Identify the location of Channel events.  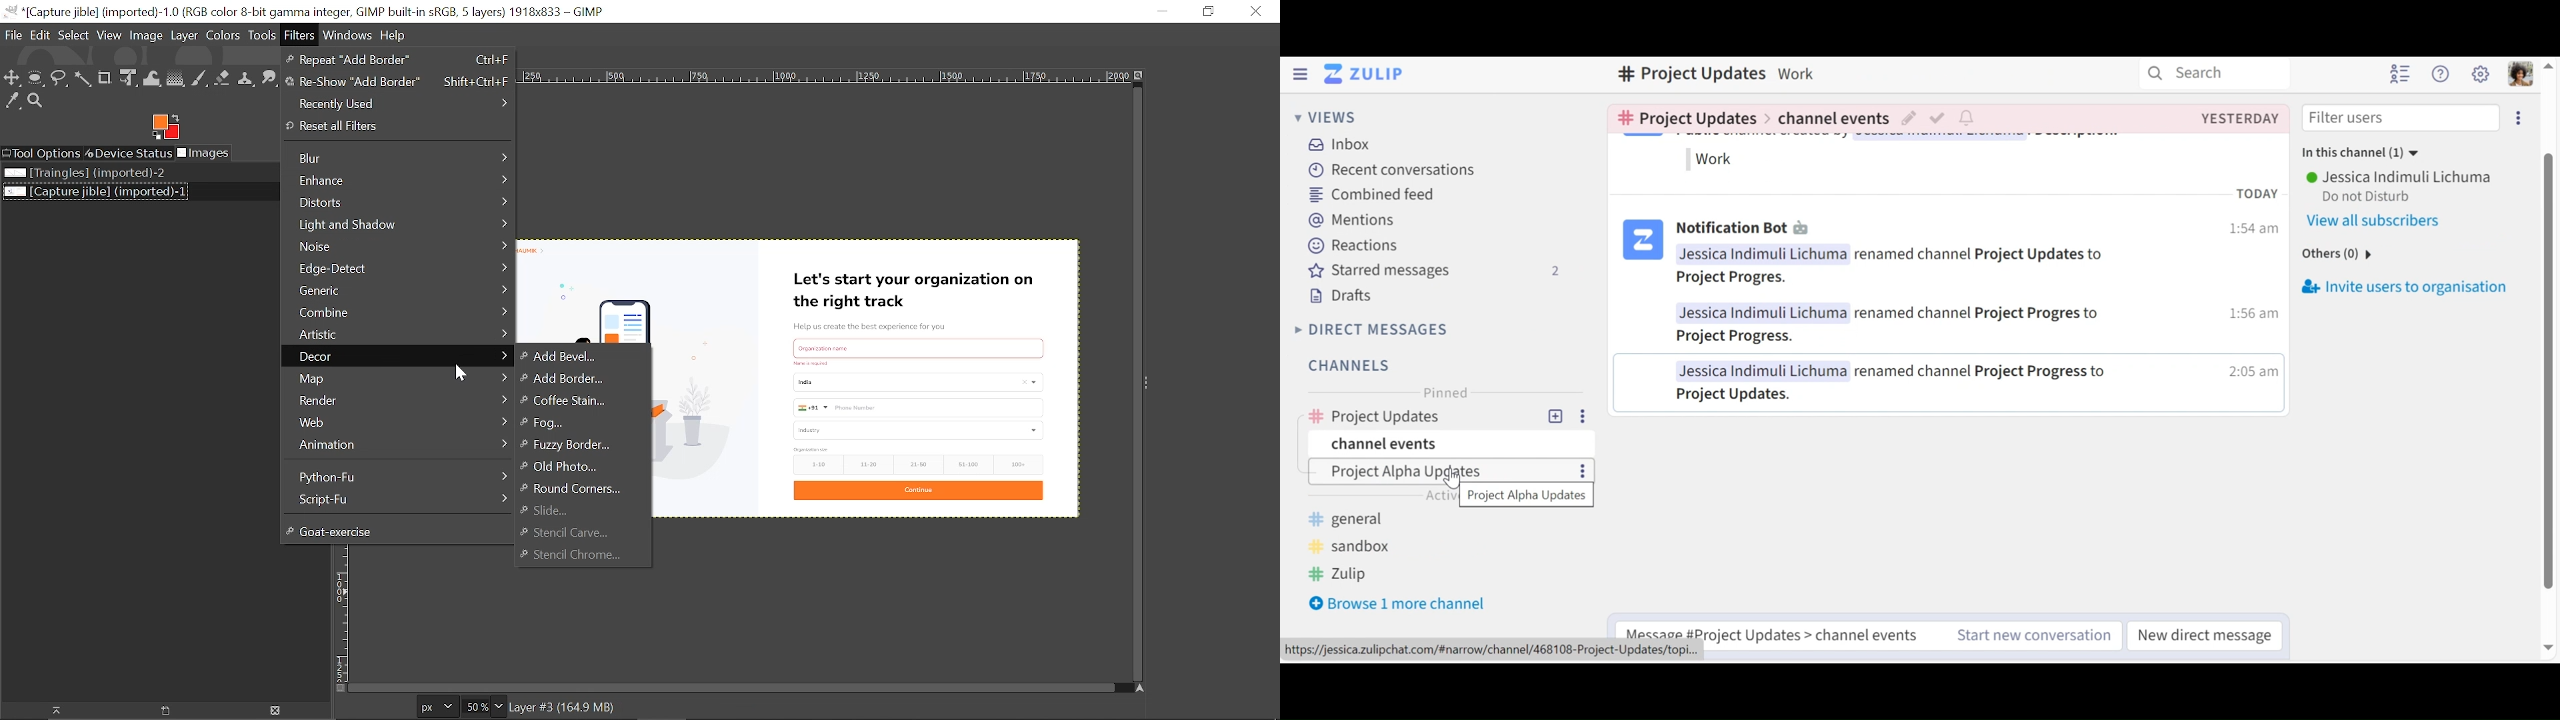
(1831, 121).